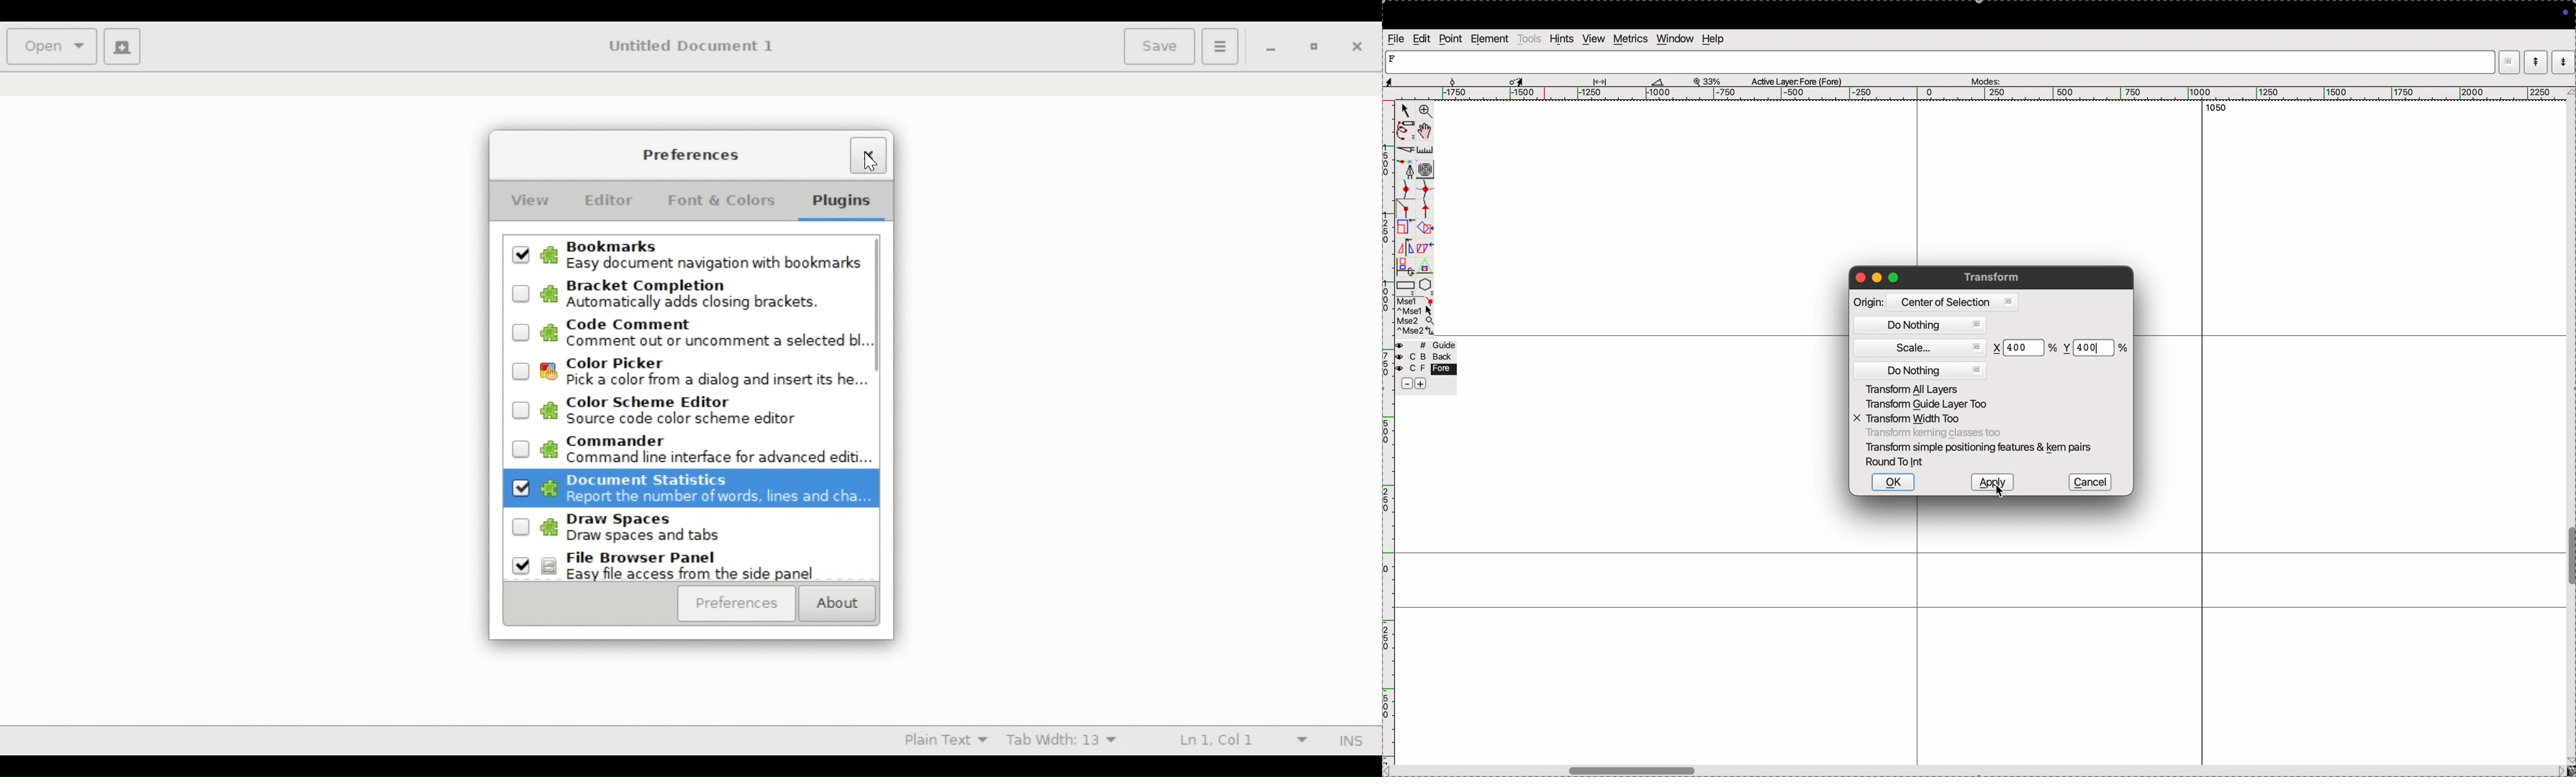 The width and height of the screenshot is (2576, 784). What do you see at coordinates (1425, 266) in the screenshot?
I see `Triangle` at bounding box center [1425, 266].